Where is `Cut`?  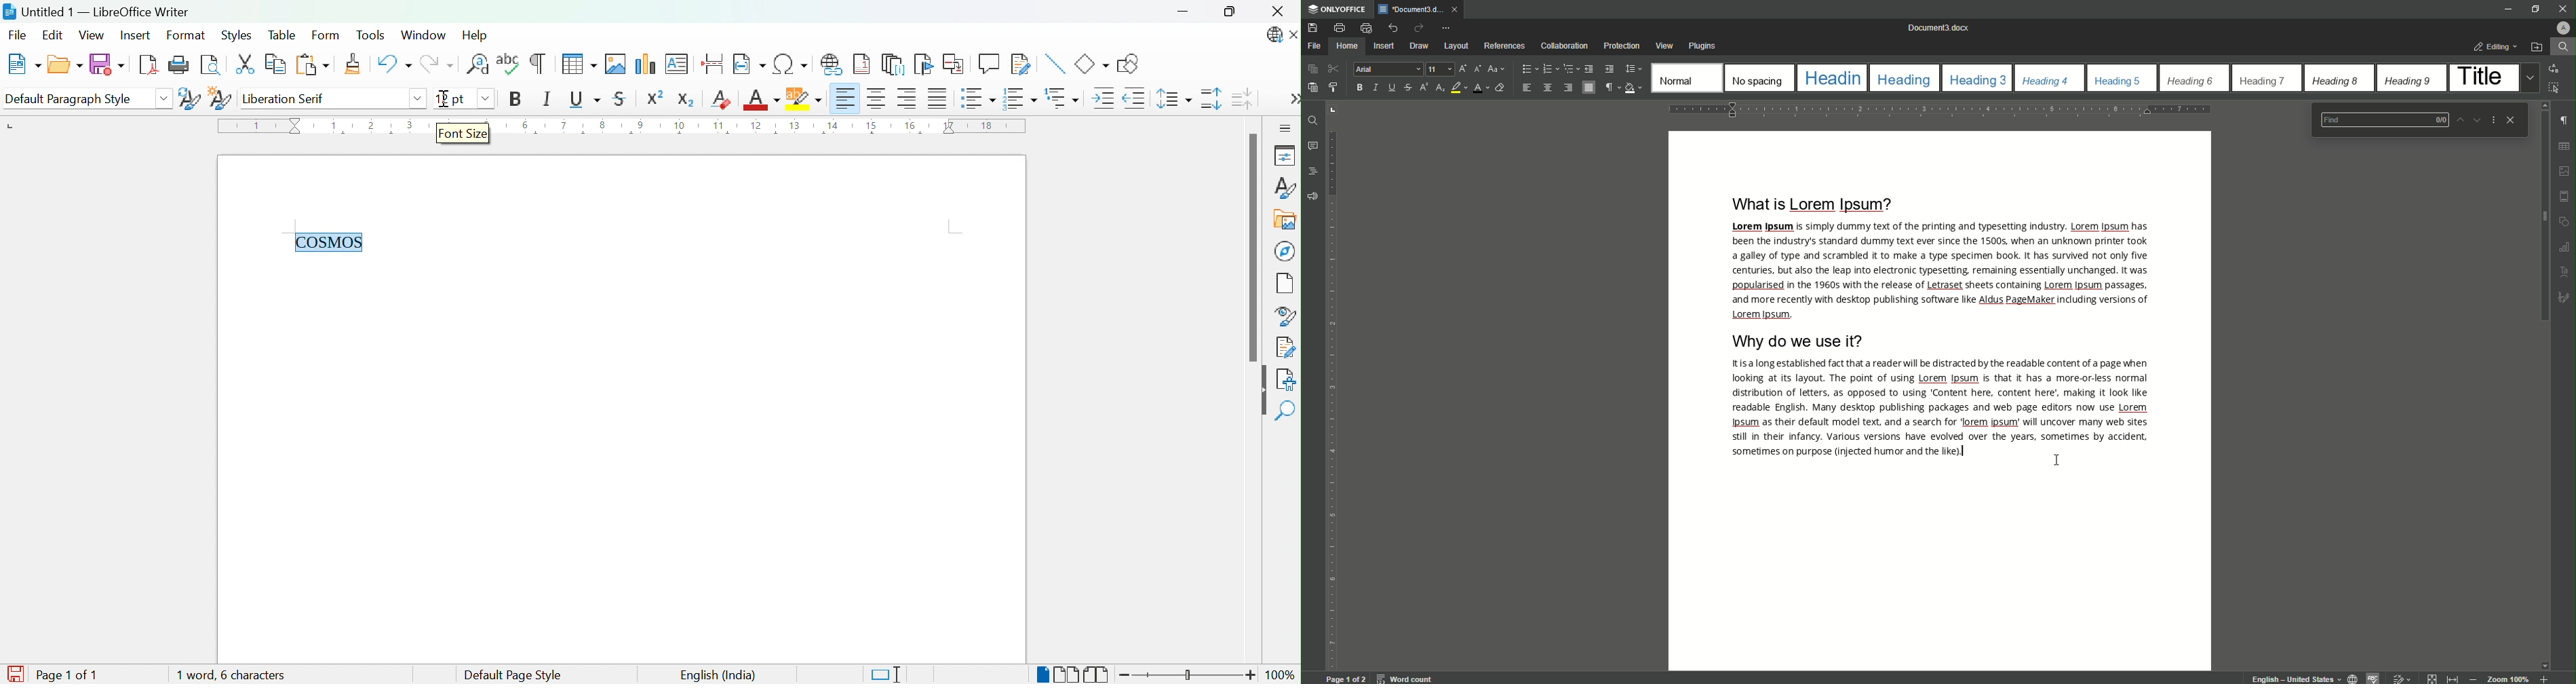
Cut is located at coordinates (246, 64).